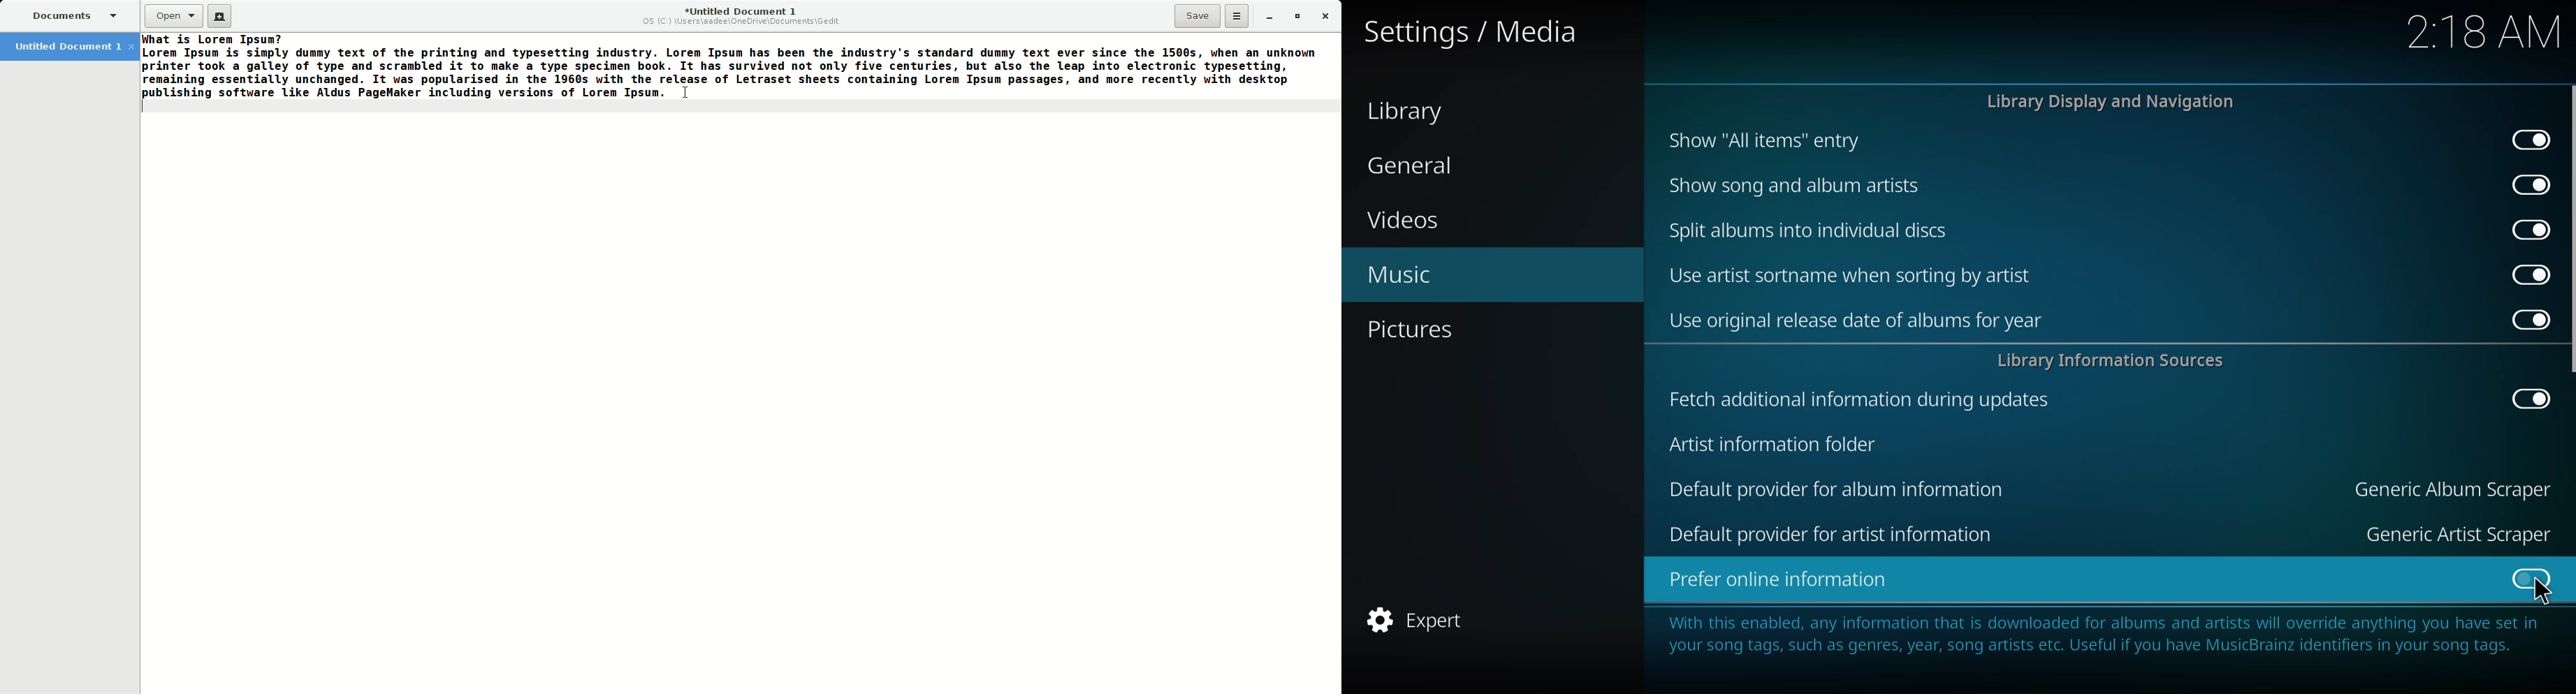  I want to click on prefer online information, so click(1788, 579).